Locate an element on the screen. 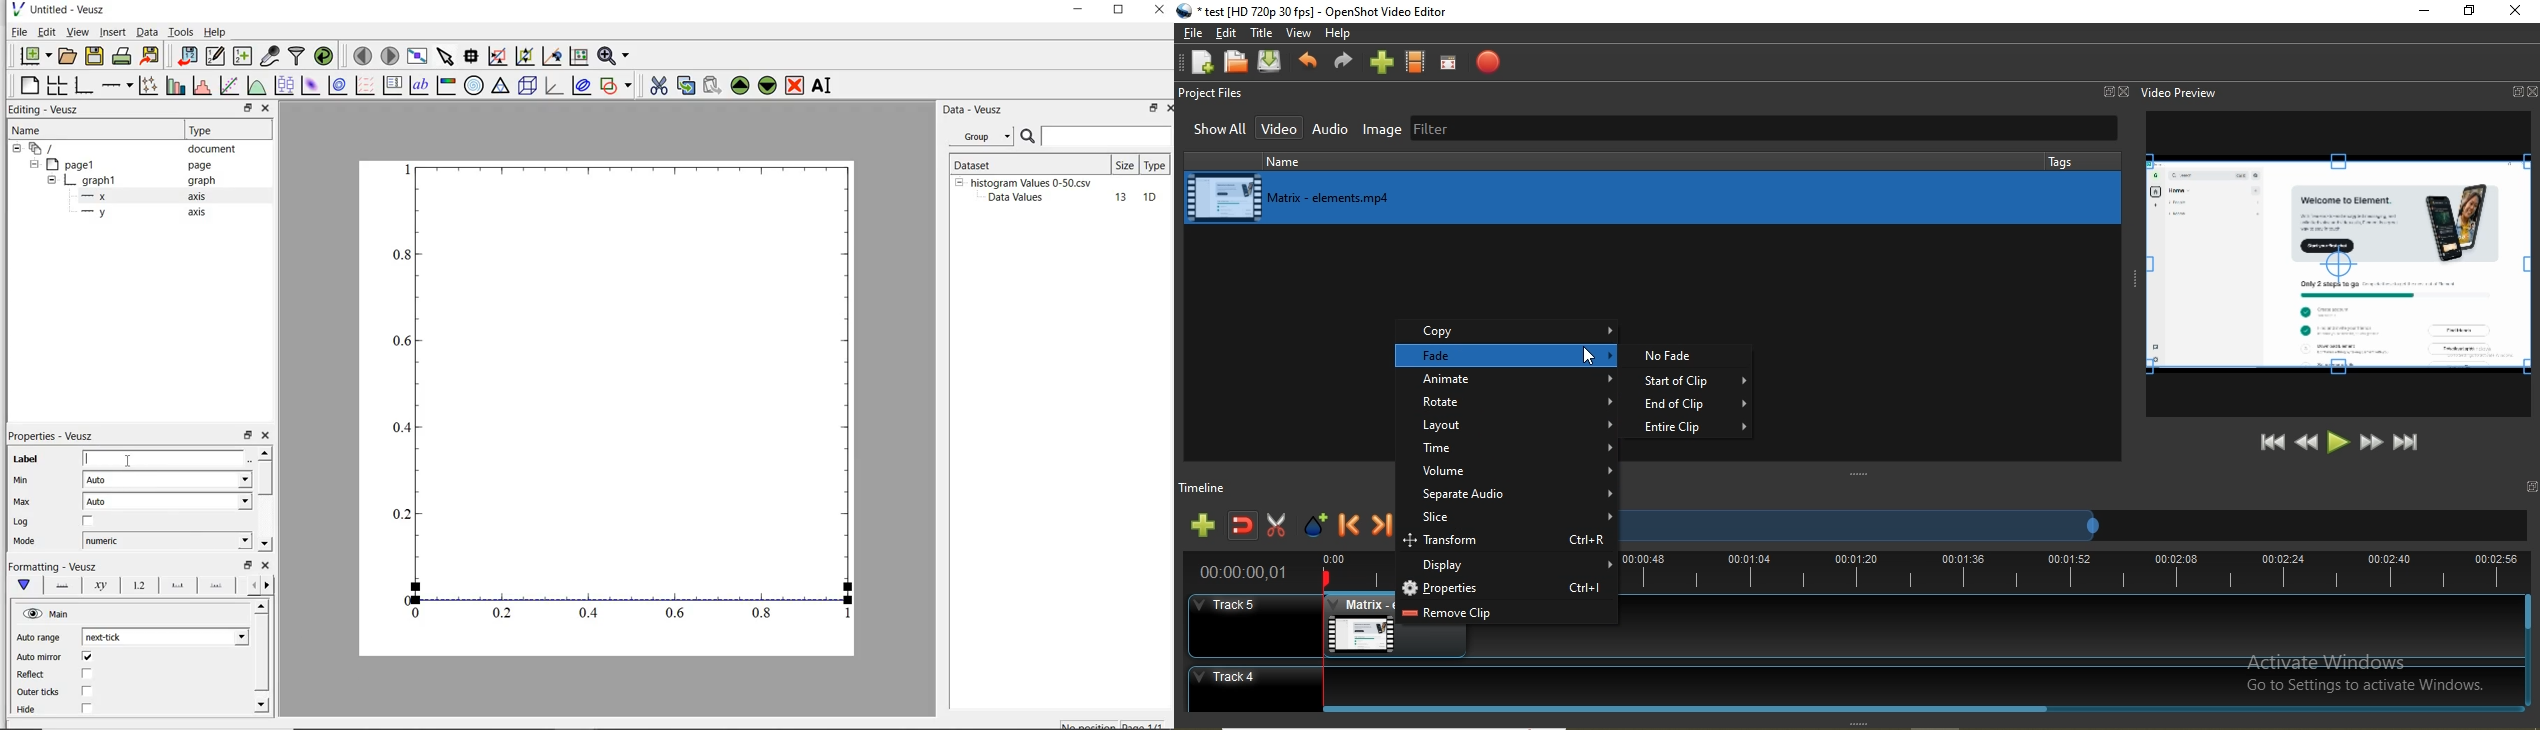  label is located at coordinates (26, 459).